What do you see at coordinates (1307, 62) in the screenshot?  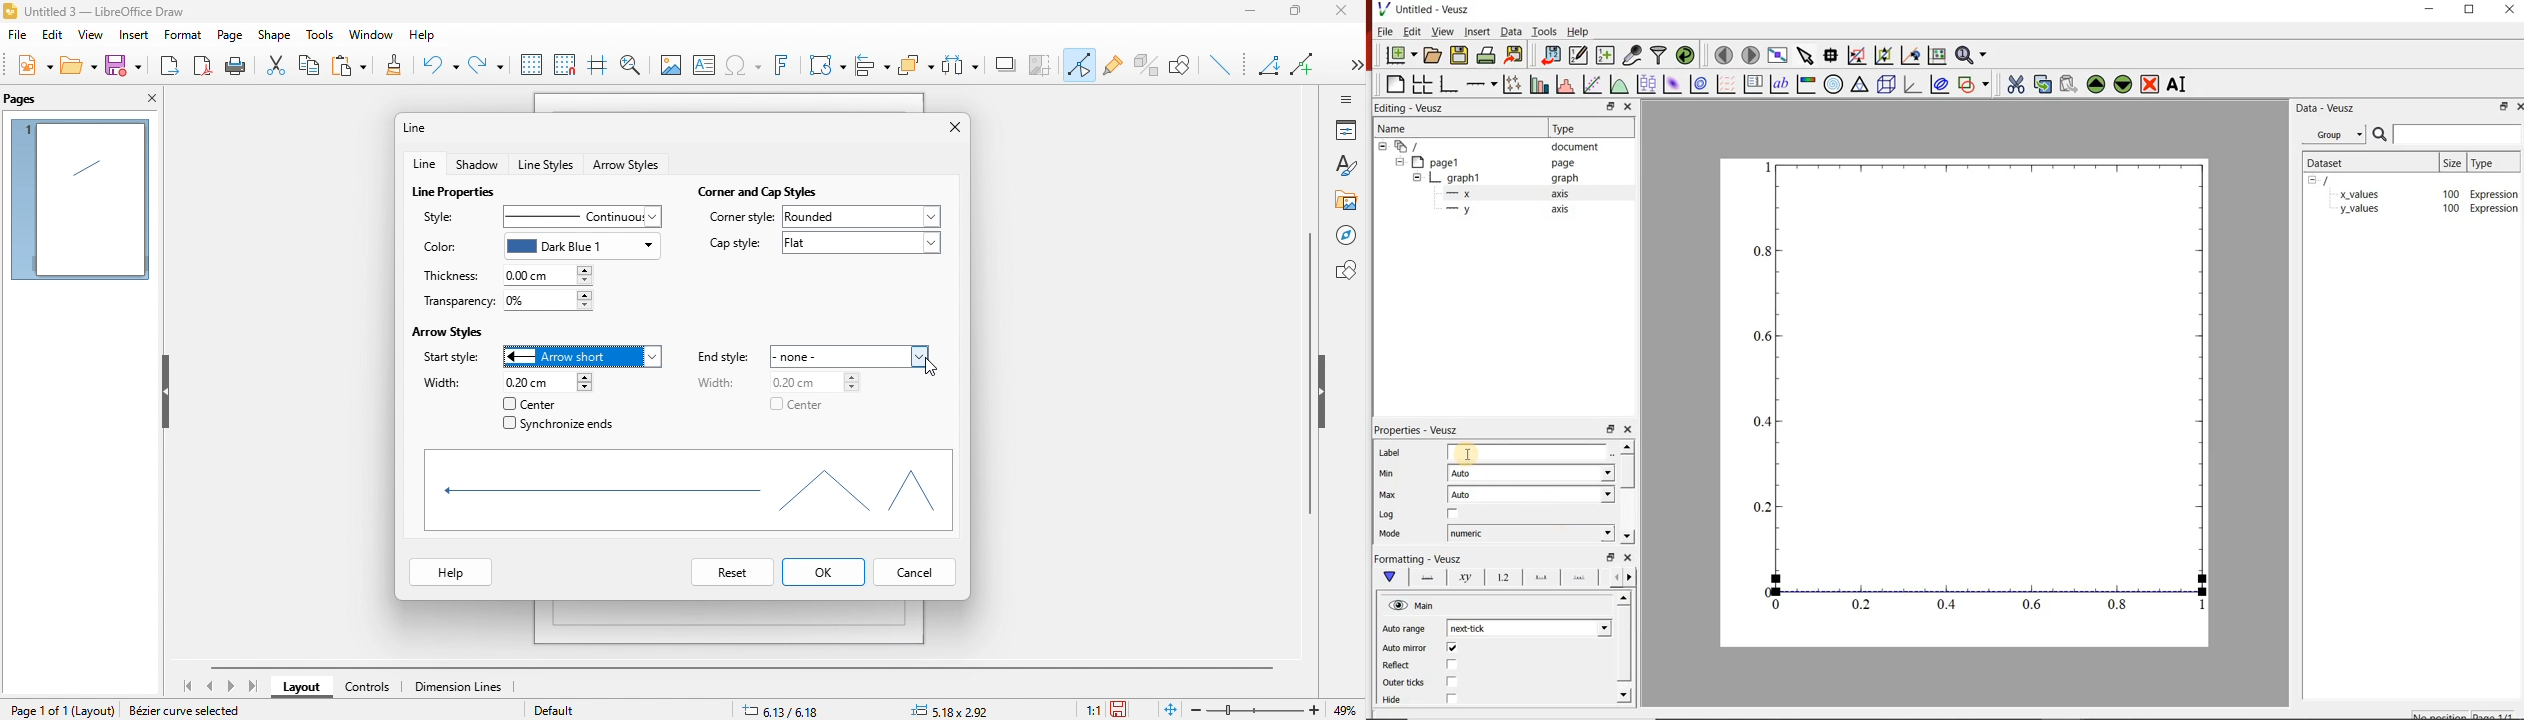 I see `add line` at bounding box center [1307, 62].